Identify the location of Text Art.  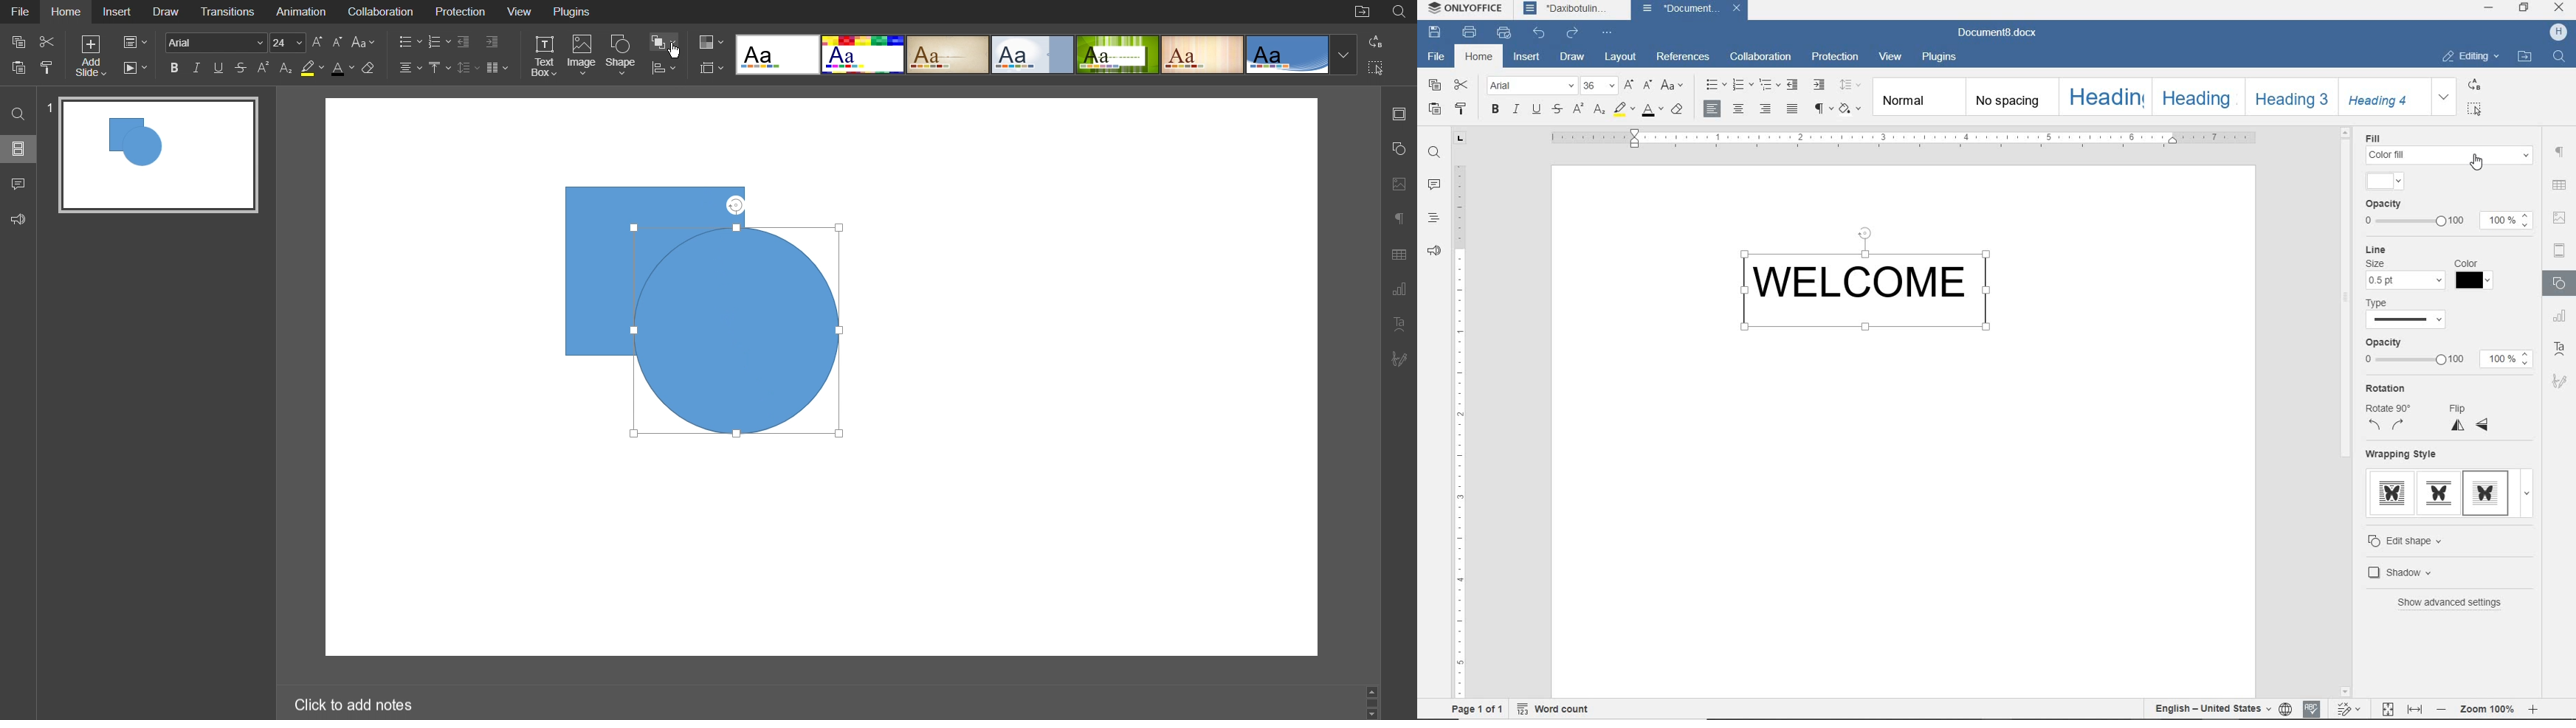
(1399, 325).